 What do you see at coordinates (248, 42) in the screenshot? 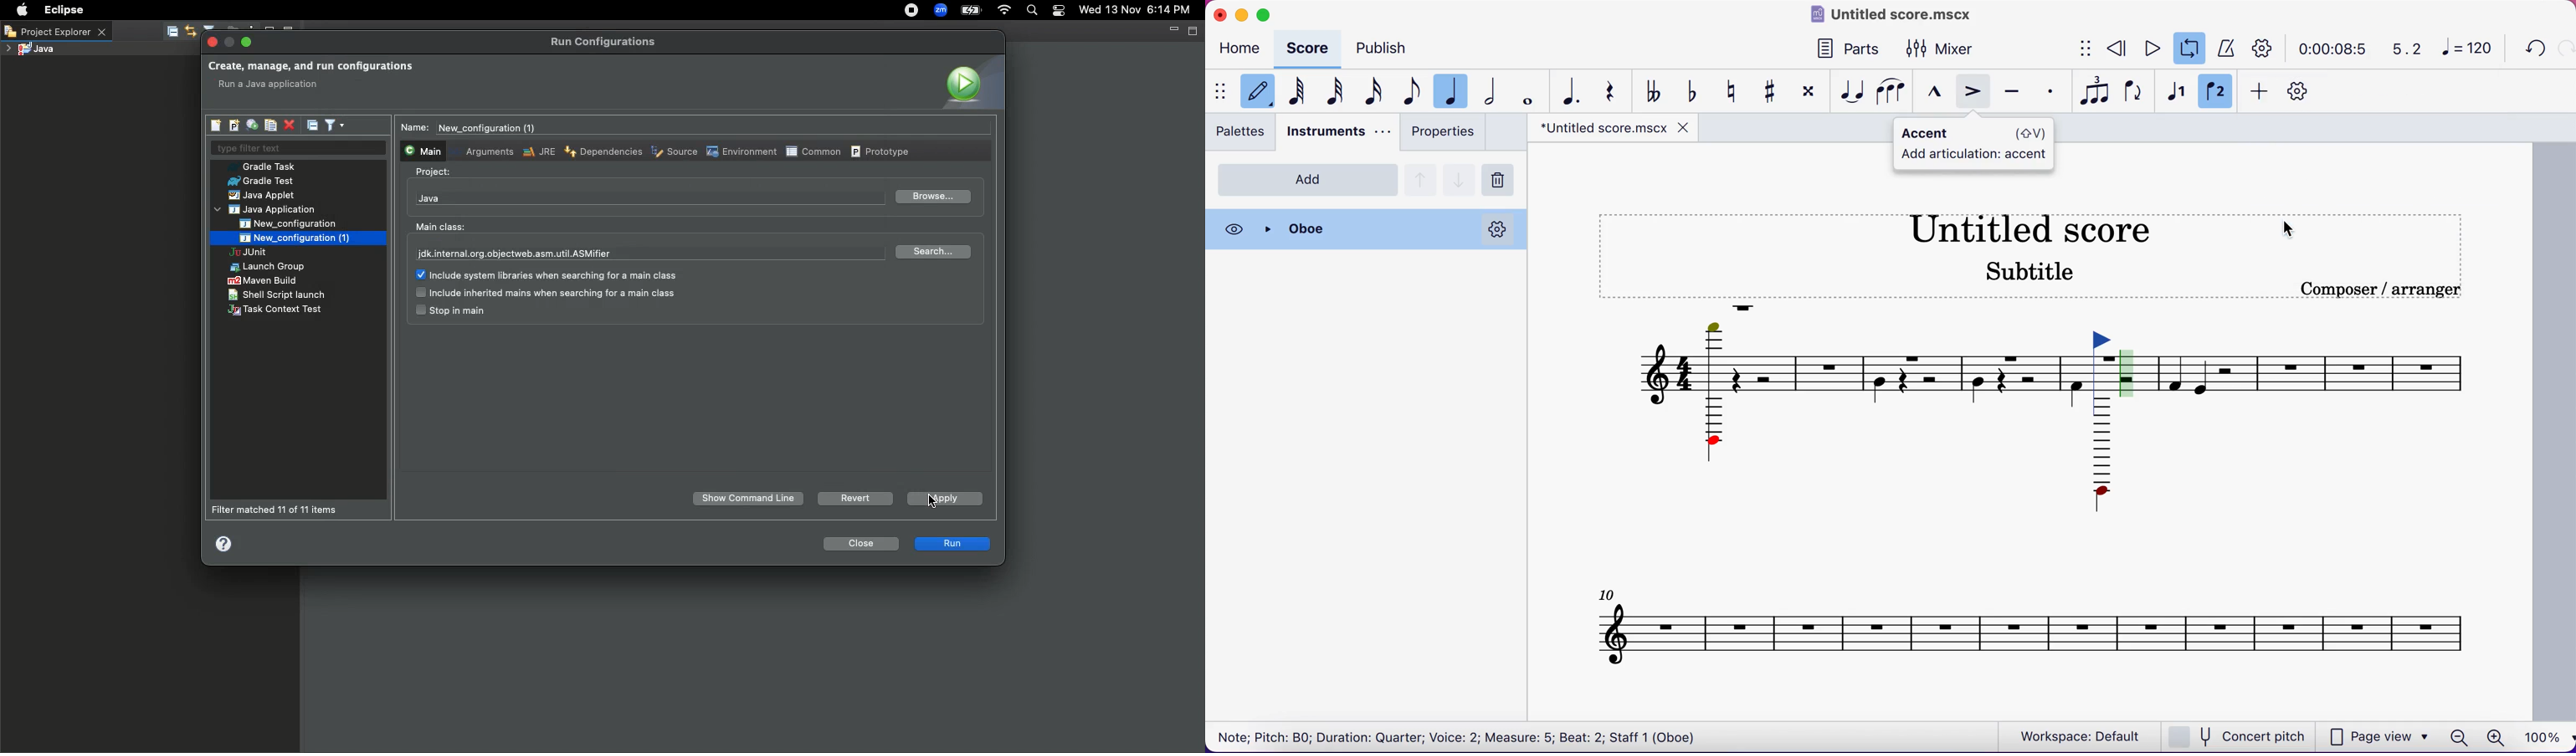
I see `Maximize` at bounding box center [248, 42].